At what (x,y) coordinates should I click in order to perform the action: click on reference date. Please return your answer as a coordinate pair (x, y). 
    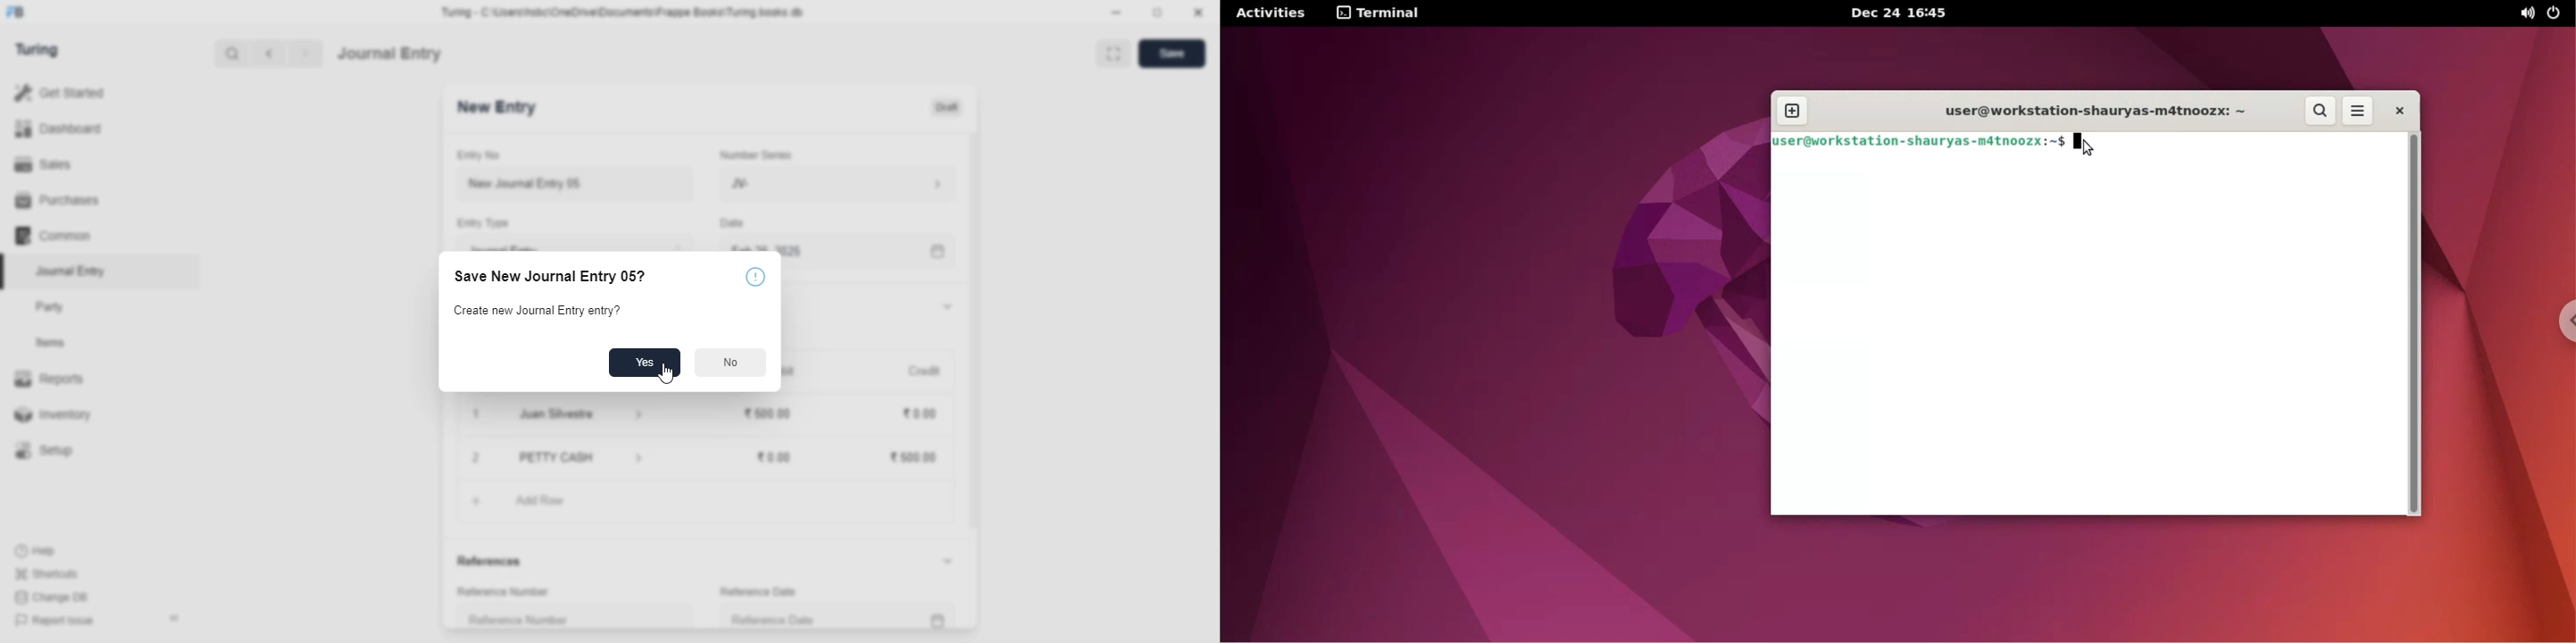
    Looking at the image, I should click on (812, 617).